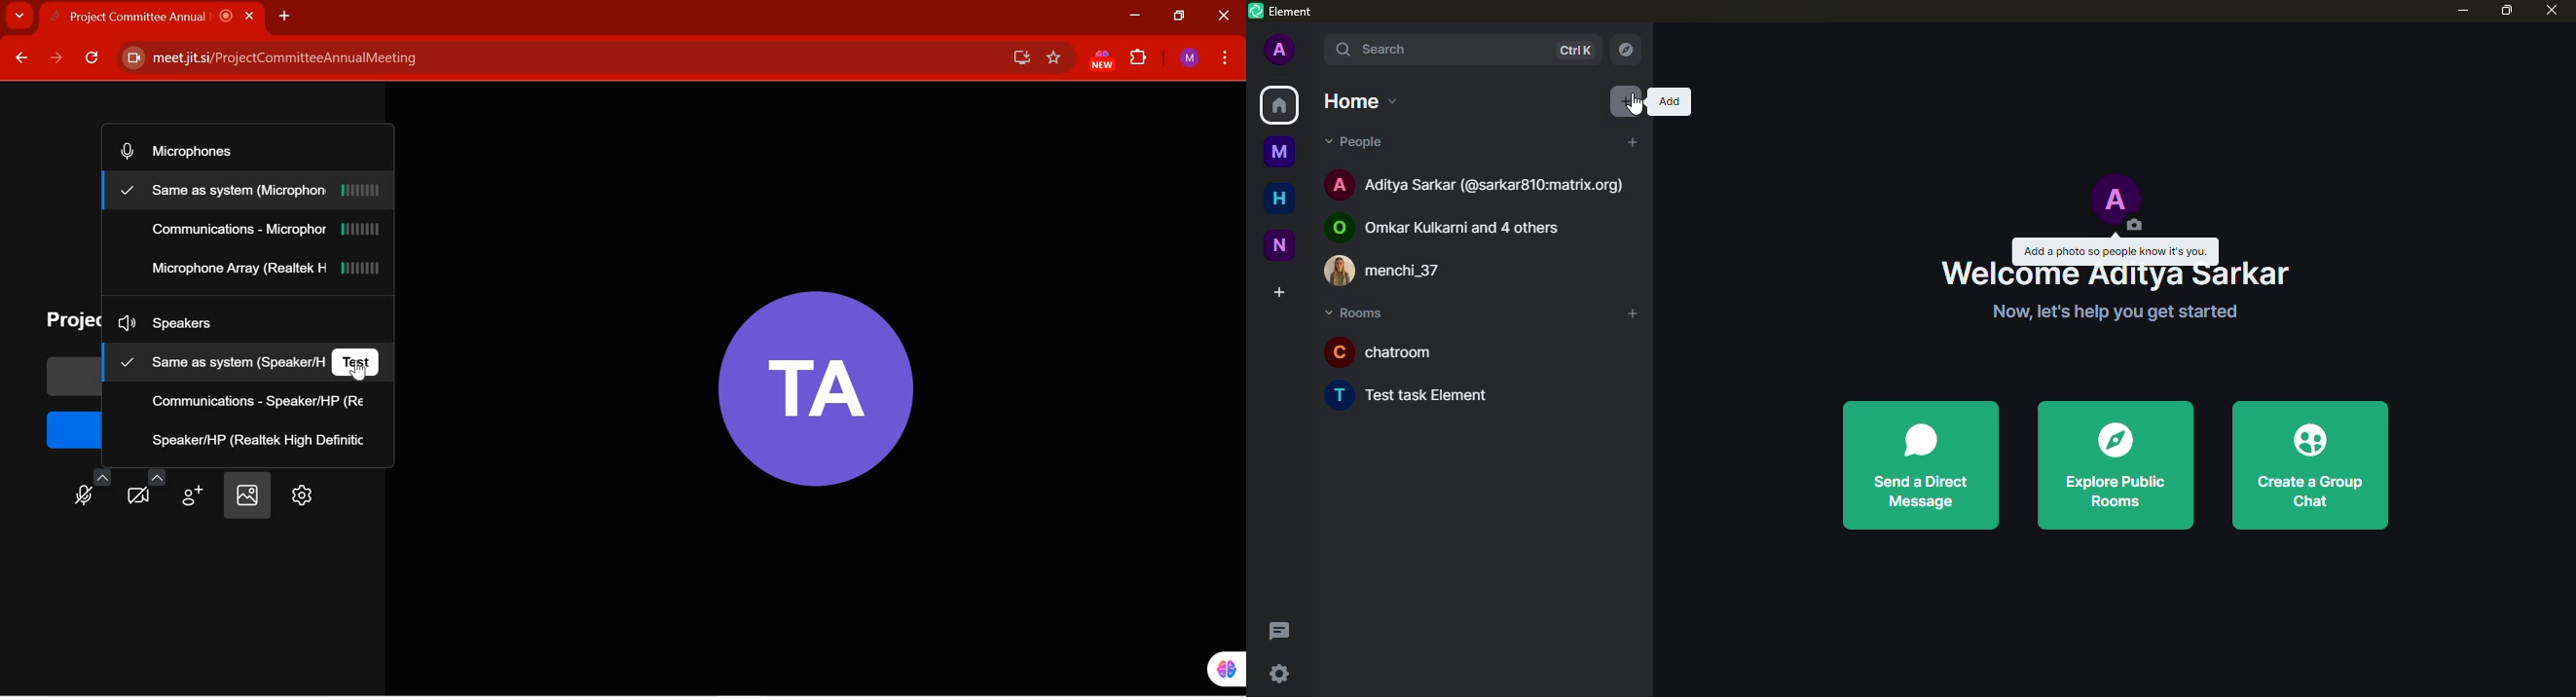 The height and width of the screenshot is (700, 2576). What do you see at coordinates (1280, 677) in the screenshot?
I see `quick settings` at bounding box center [1280, 677].